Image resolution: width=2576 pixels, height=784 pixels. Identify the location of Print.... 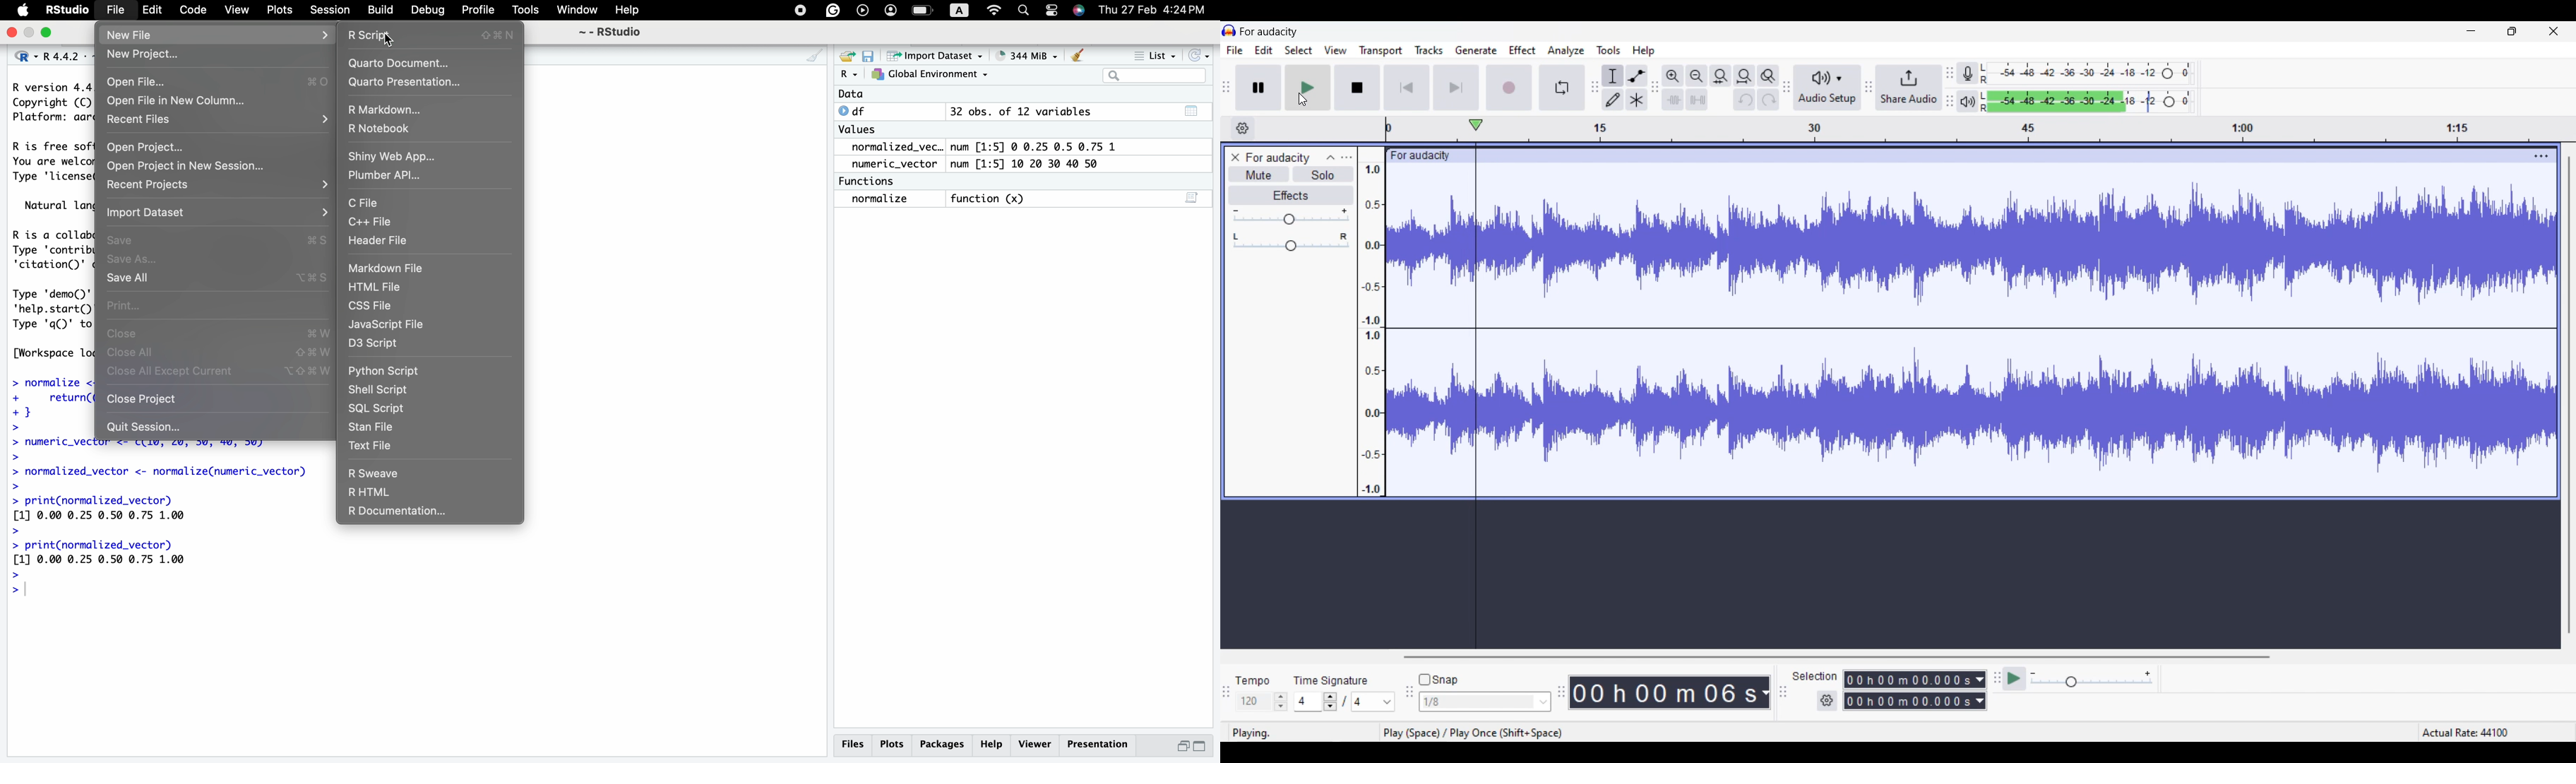
(122, 305).